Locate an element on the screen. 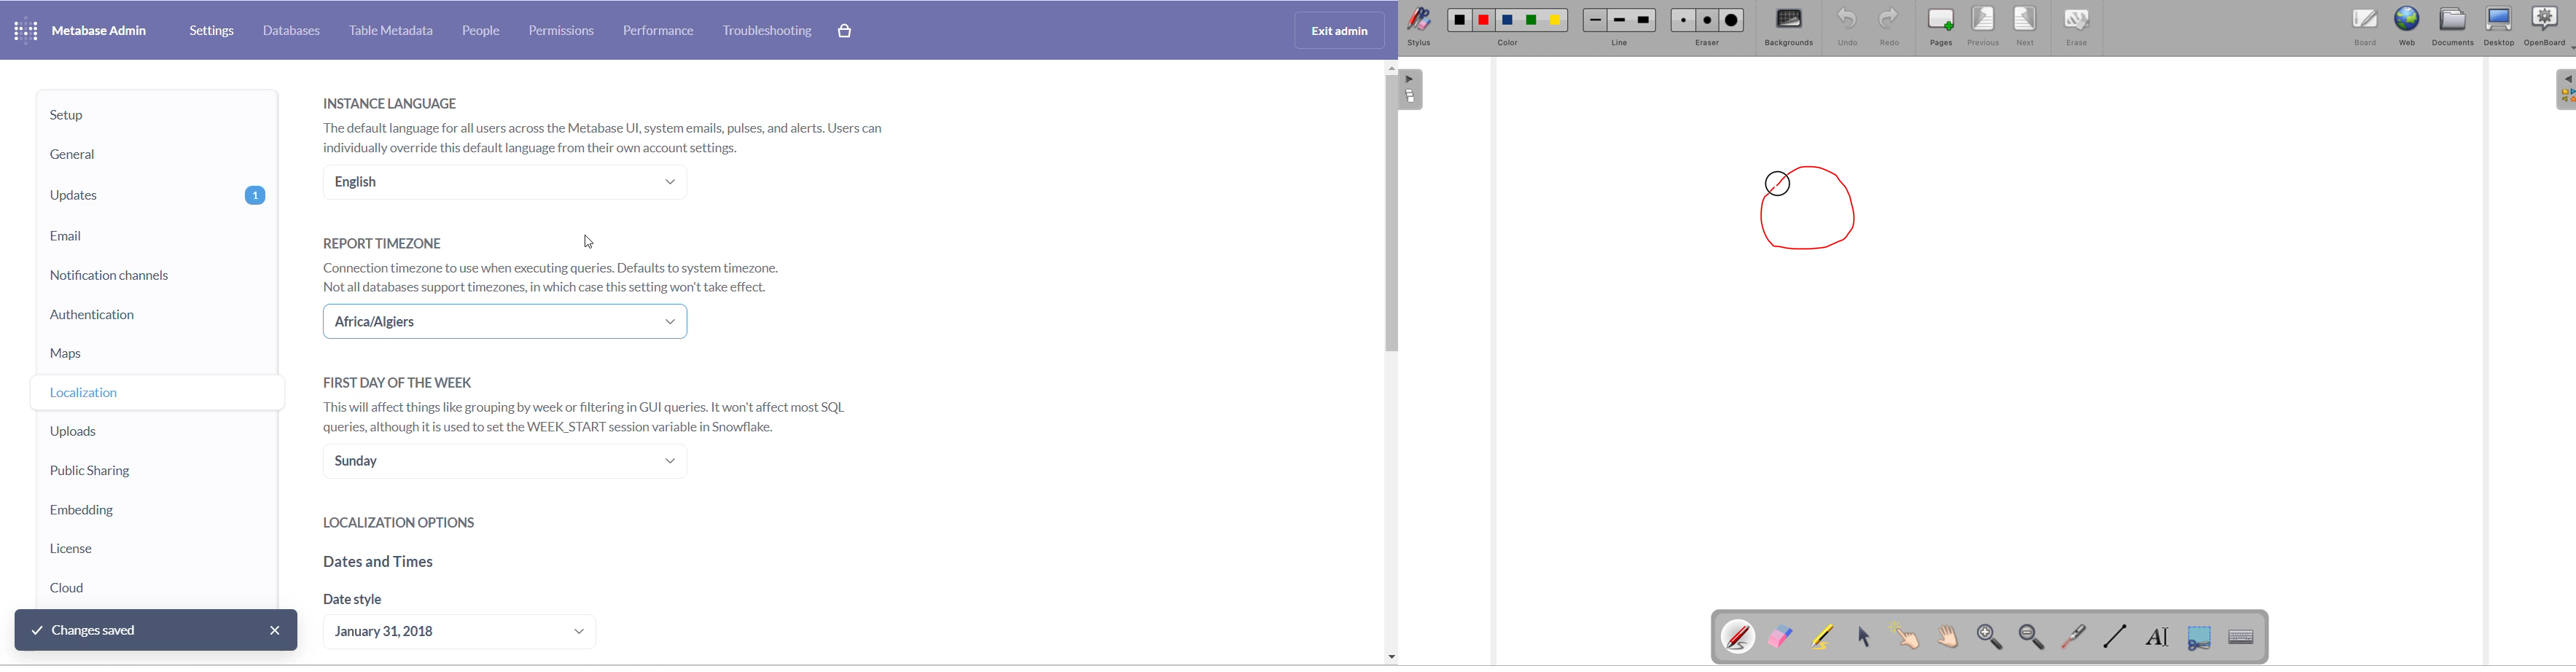  EXIT ADMIN is located at coordinates (1343, 29).